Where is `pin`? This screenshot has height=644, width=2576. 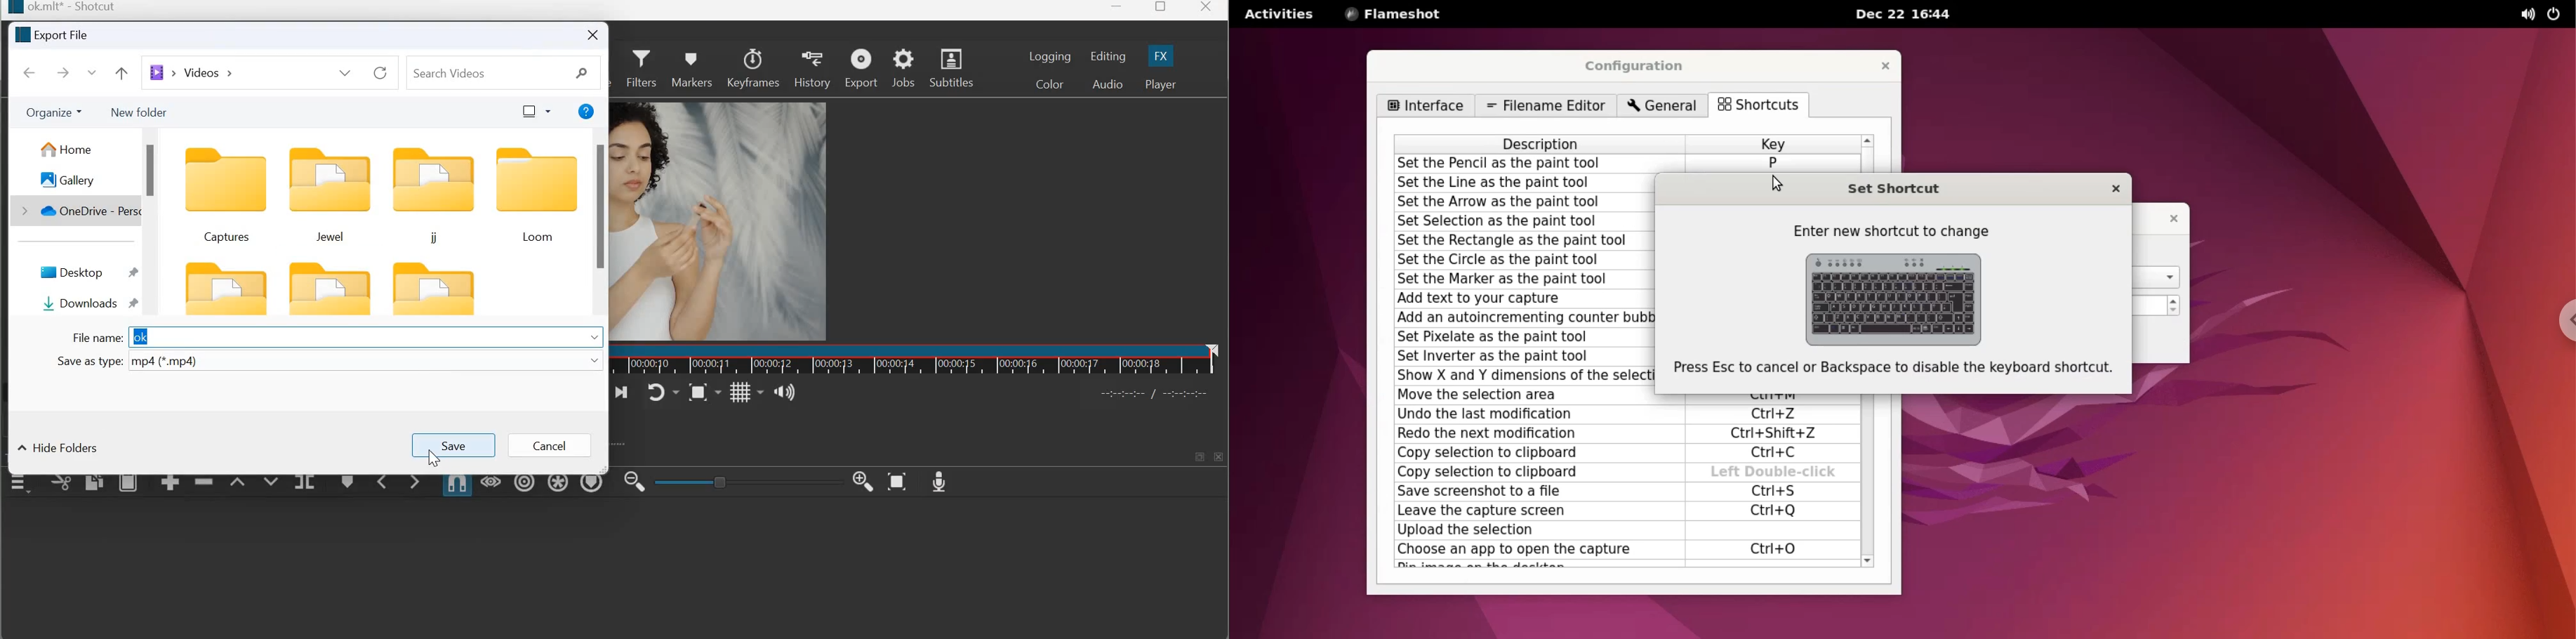 pin is located at coordinates (138, 305).